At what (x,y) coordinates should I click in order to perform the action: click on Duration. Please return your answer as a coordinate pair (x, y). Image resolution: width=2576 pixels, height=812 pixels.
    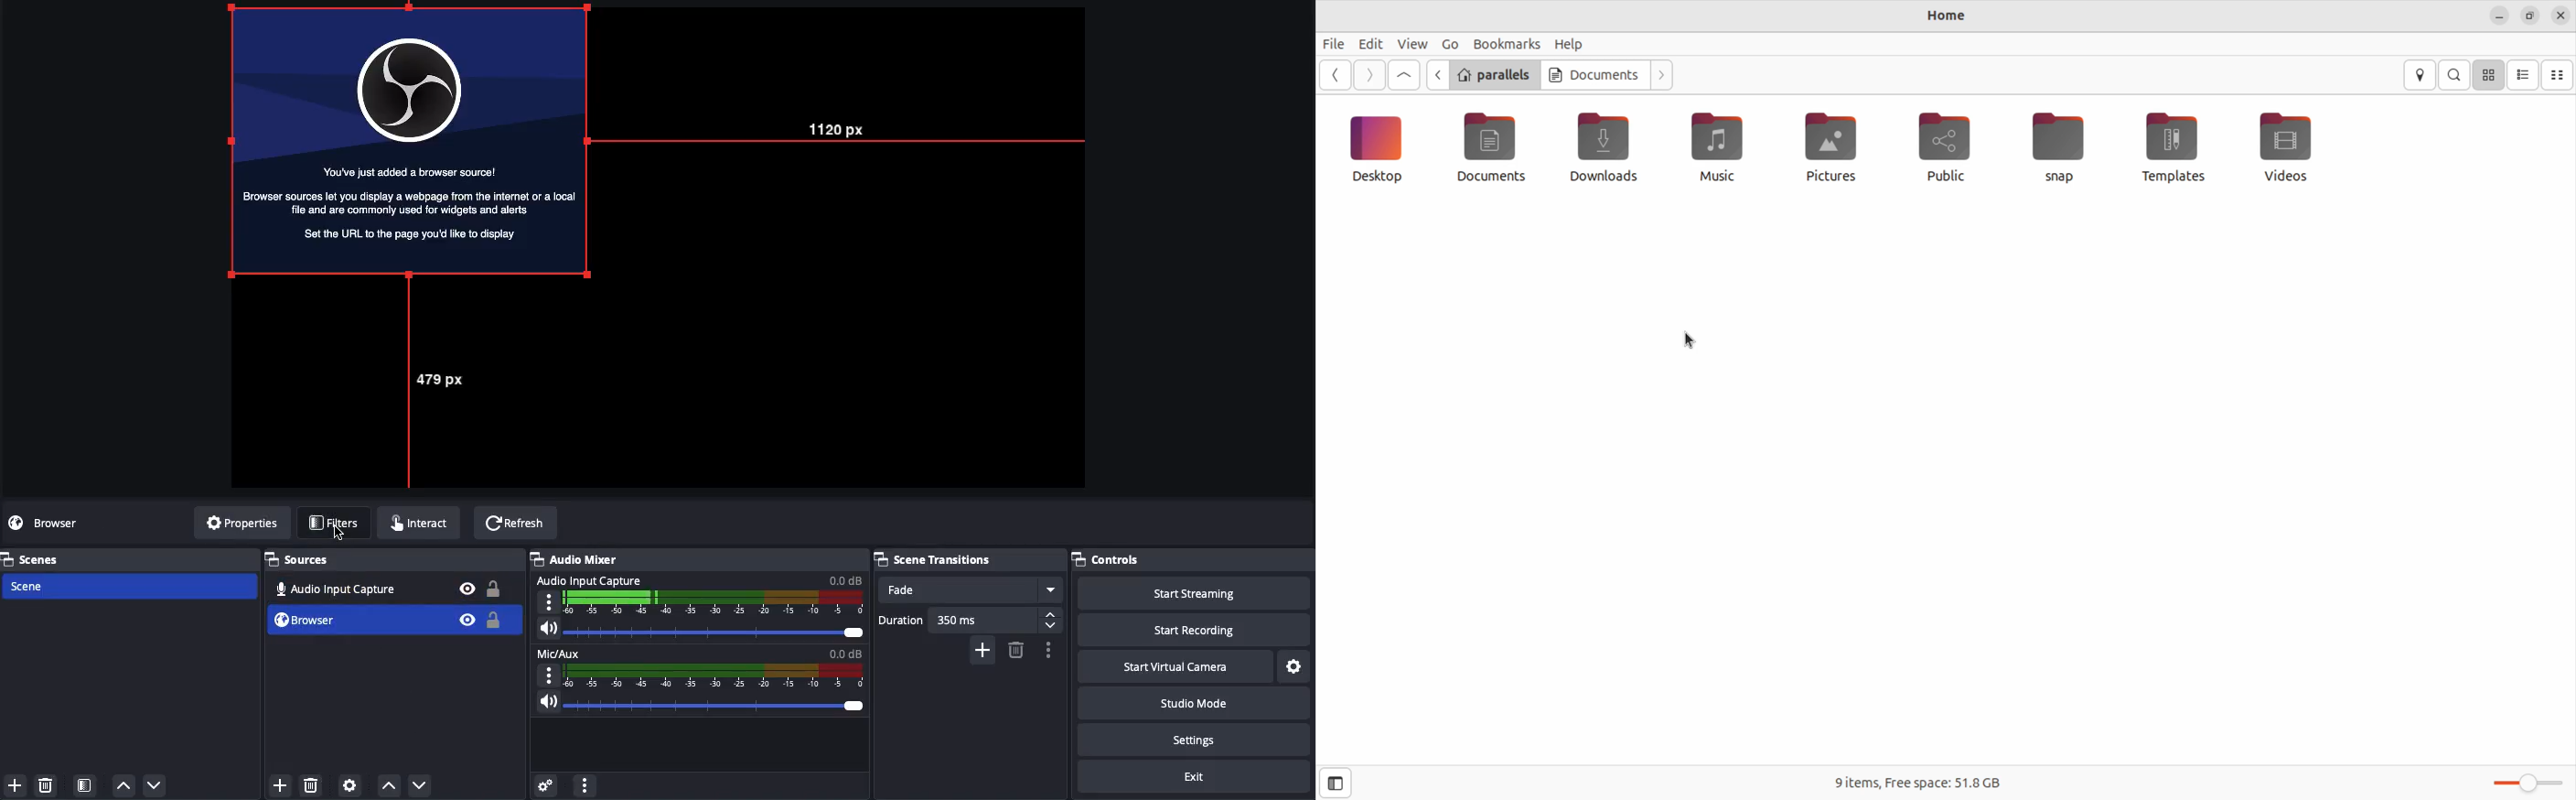
    Looking at the image, I should click on (970, 620).